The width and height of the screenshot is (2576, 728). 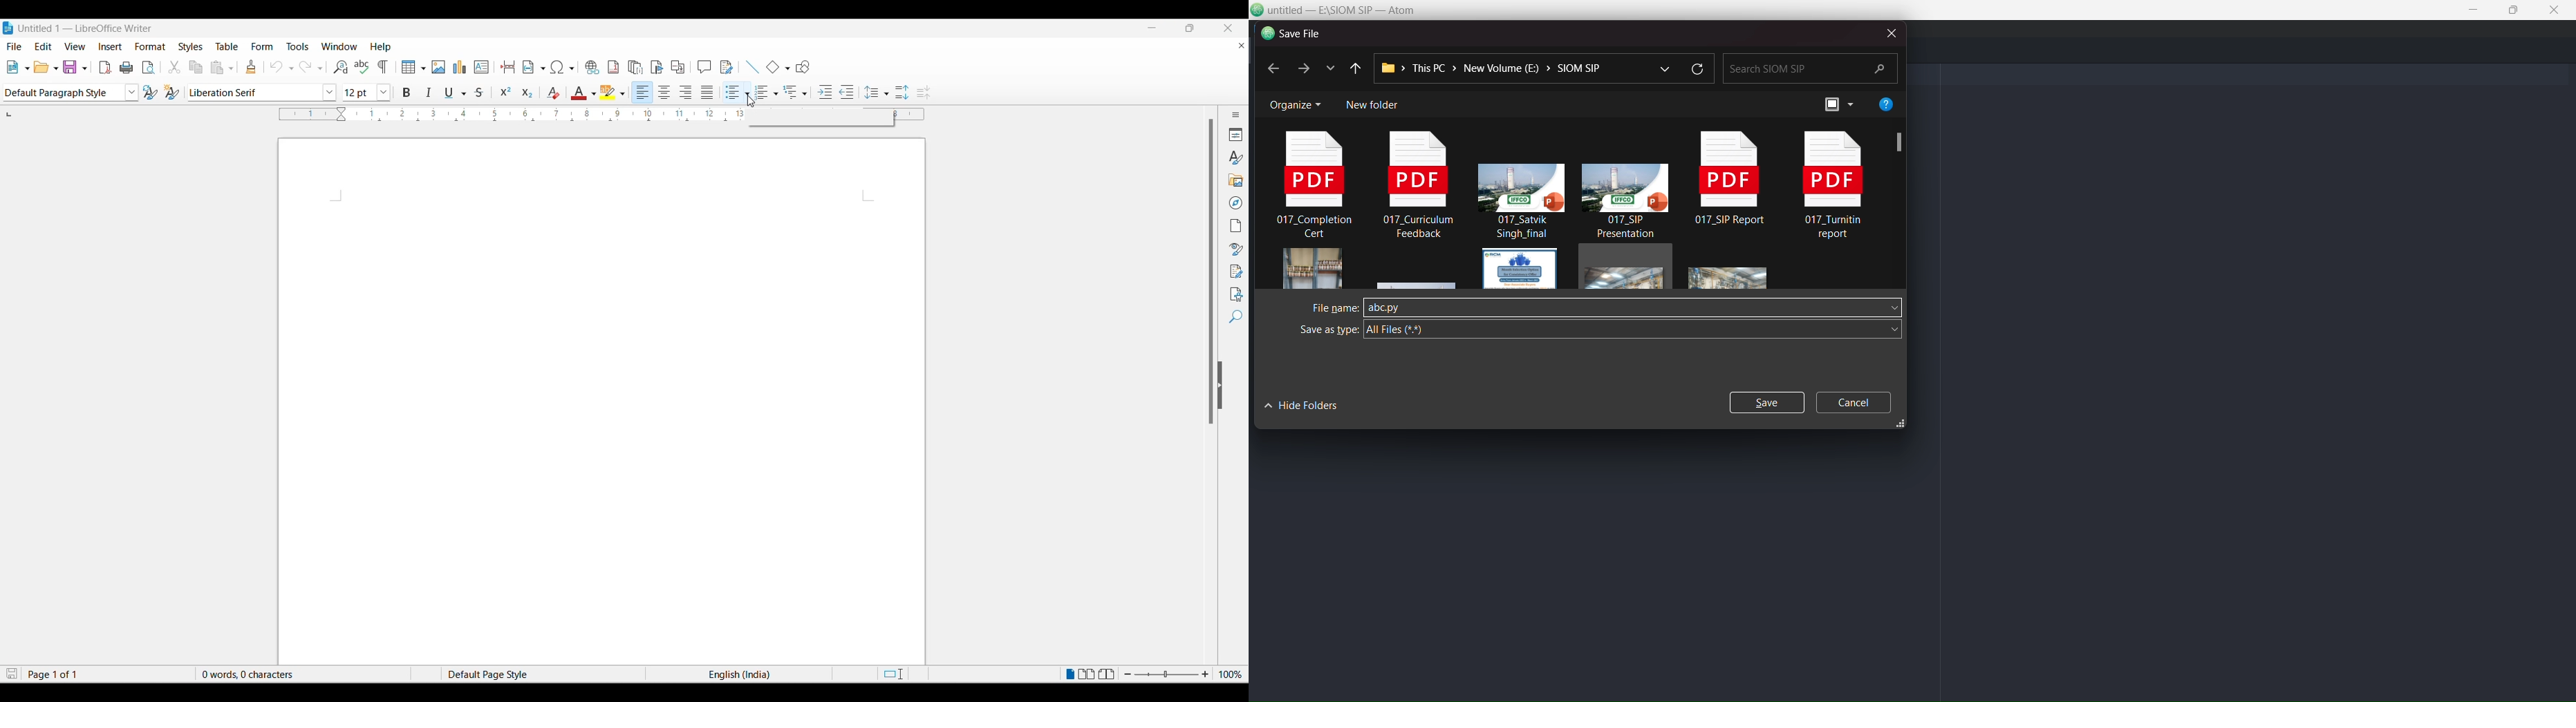 What do you see at coordinates (1329, 68) in the screenshot?
I see `list` at bounding box center [1329, 68].